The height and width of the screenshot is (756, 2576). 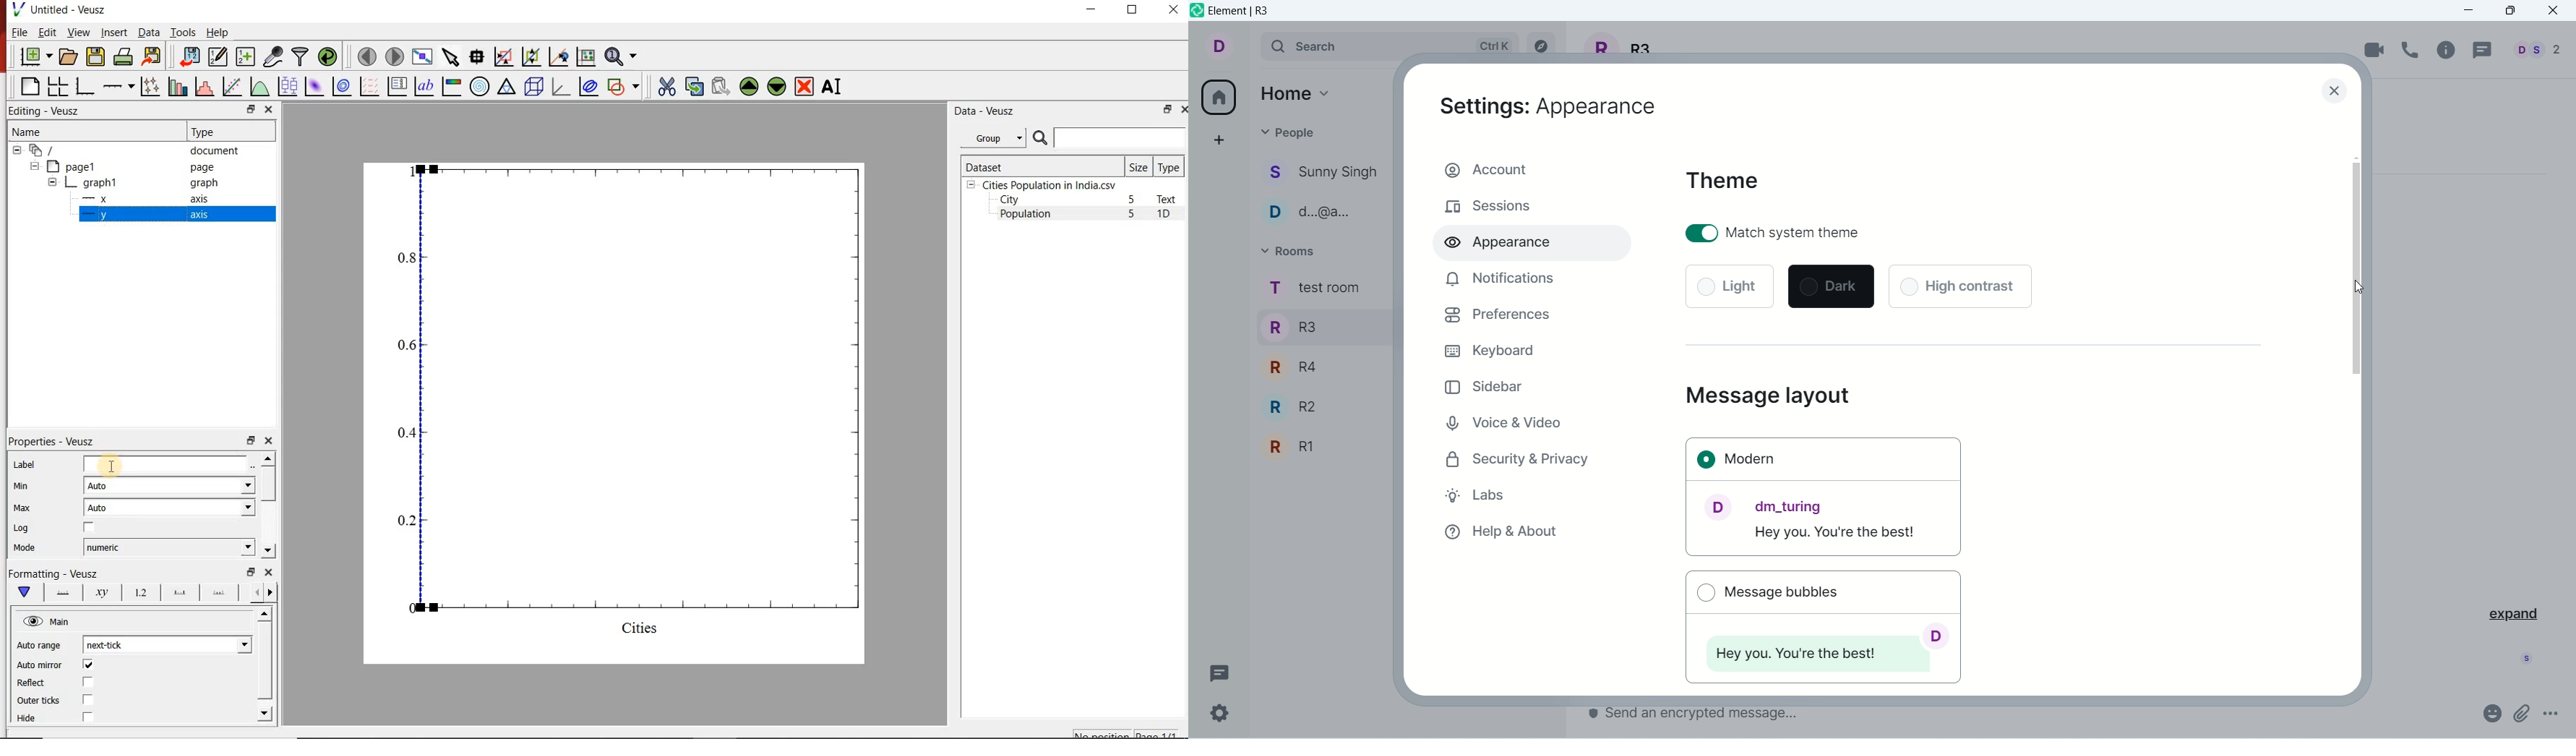 I want to click on Auto range, so click(x=40, y=646).